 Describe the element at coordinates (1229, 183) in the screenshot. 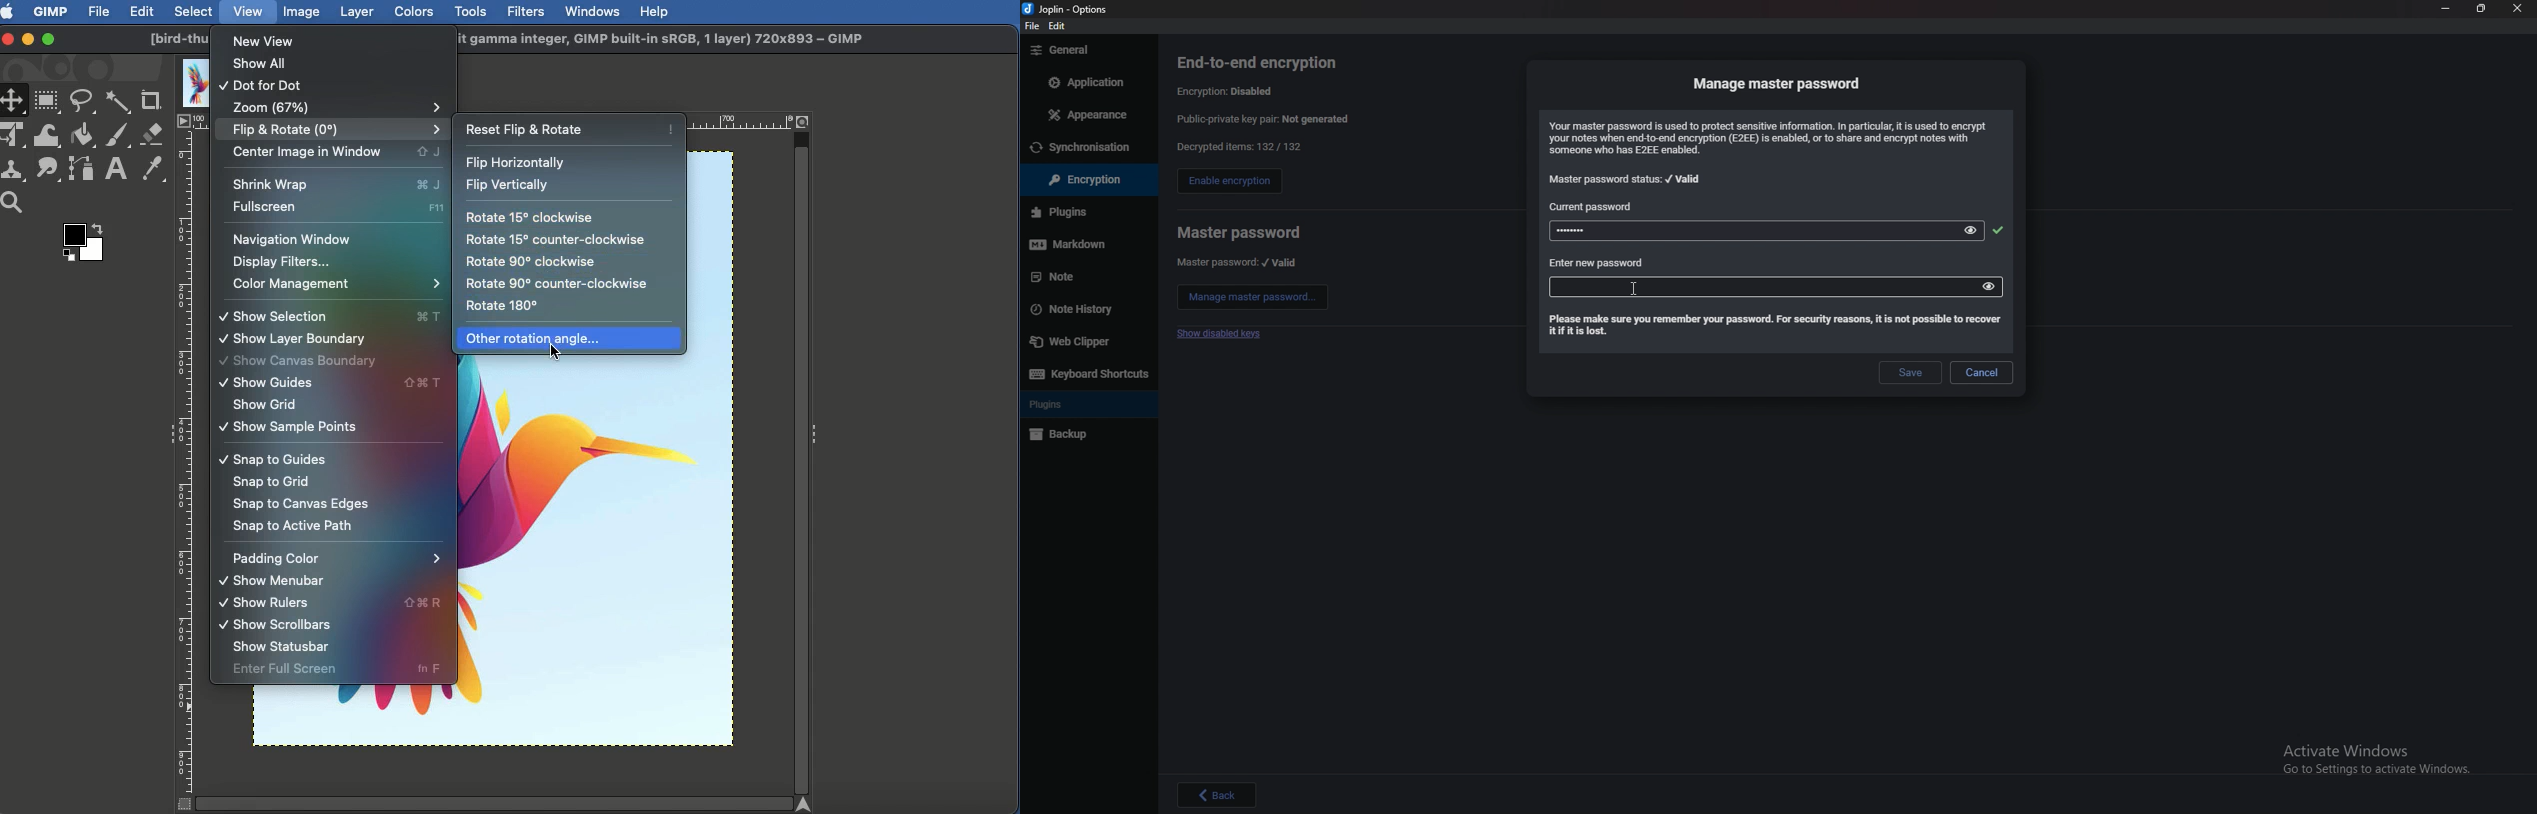

I see `enable encryption` at that location.